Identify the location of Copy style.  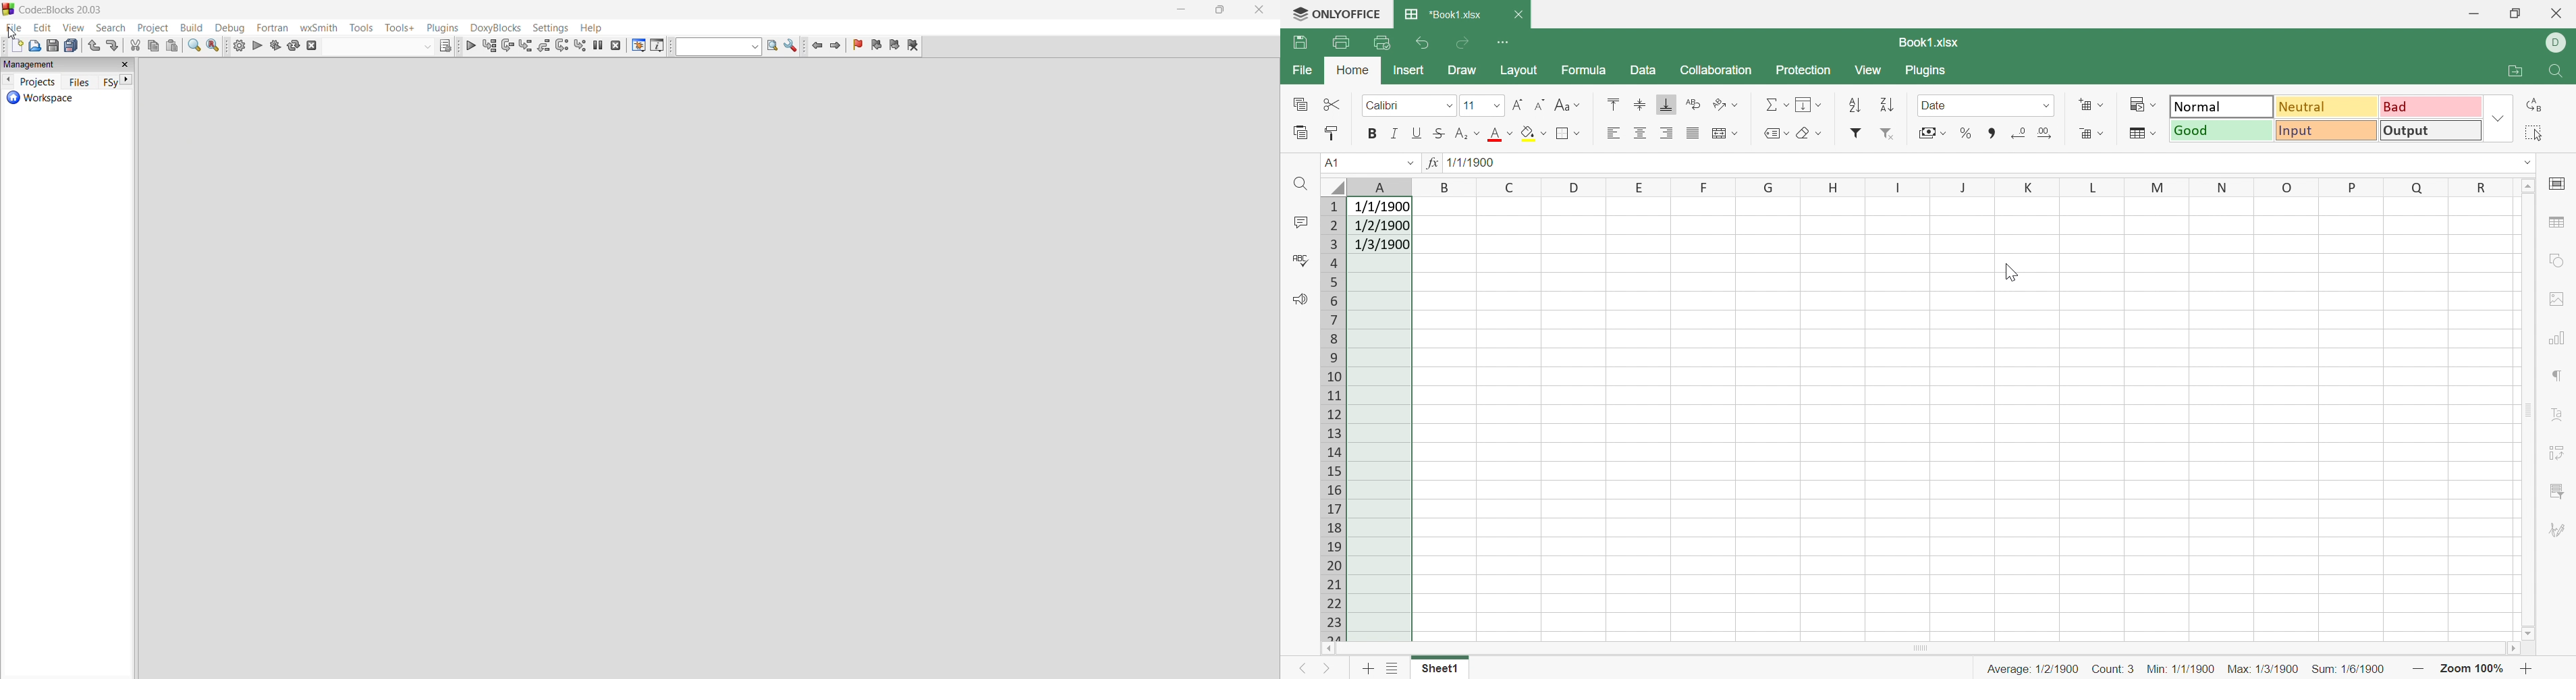
(1331, 133).